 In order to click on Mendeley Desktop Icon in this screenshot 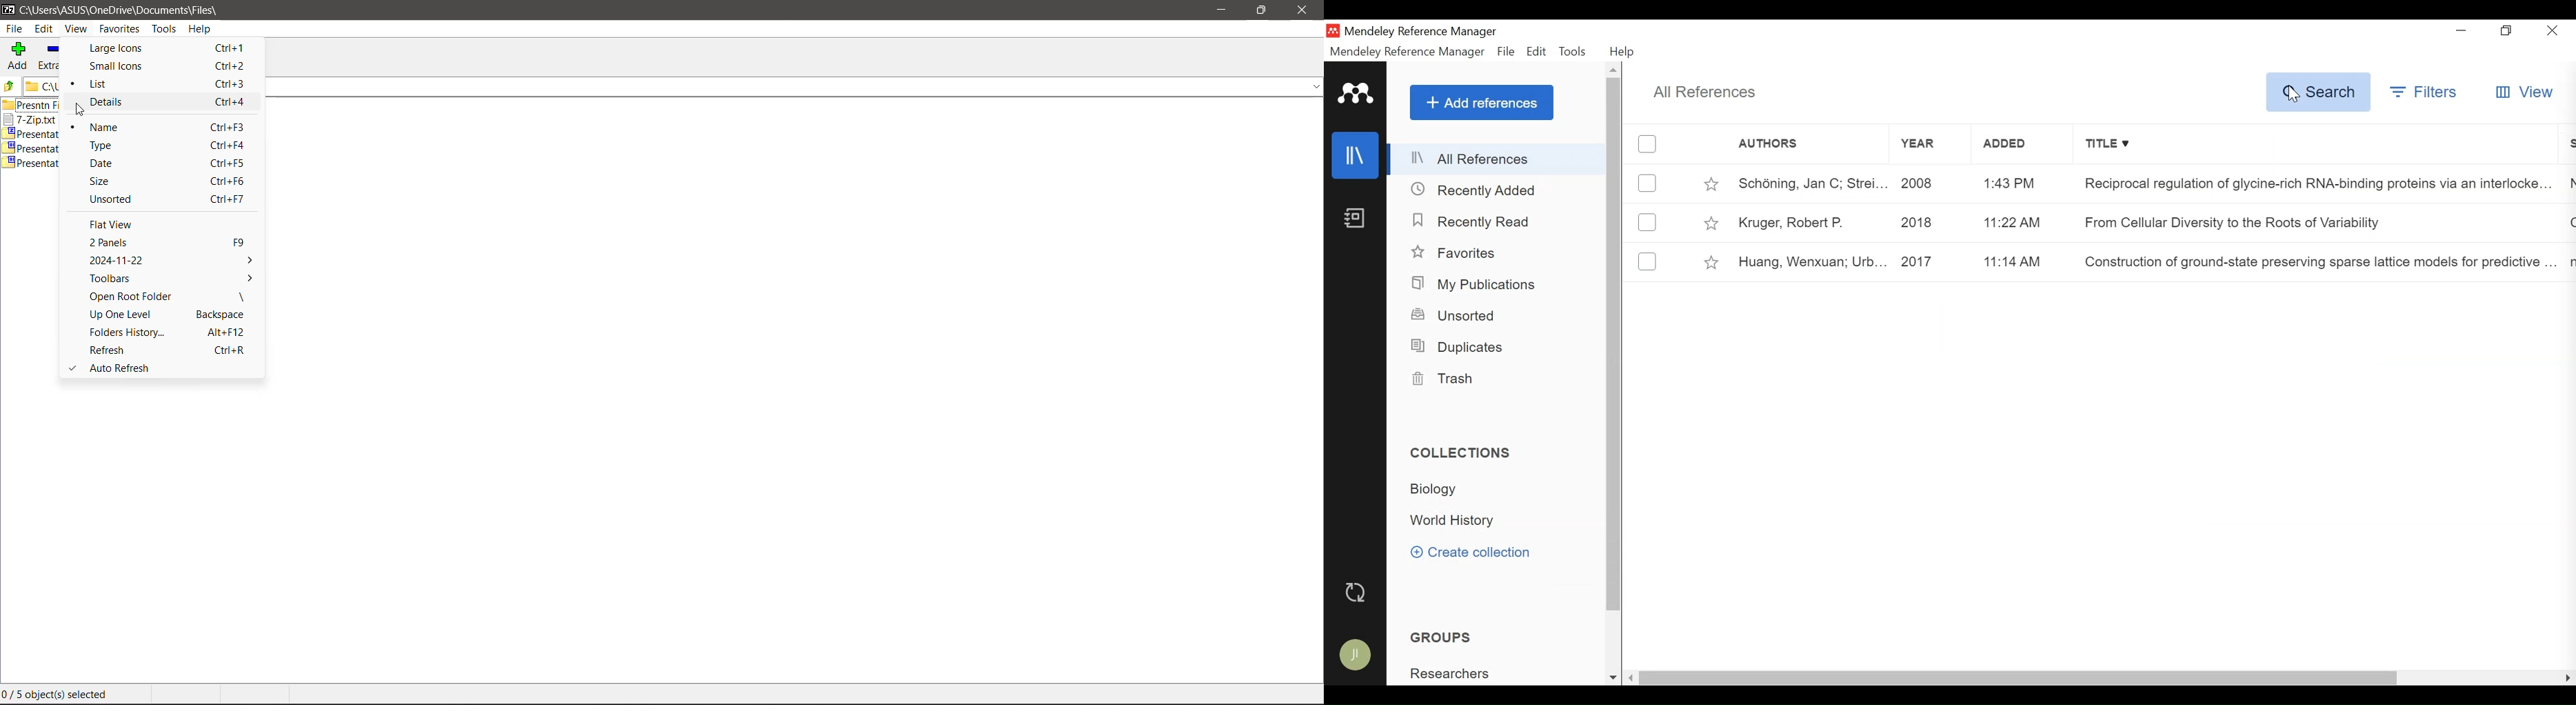, I will do `click(1333, 31)`.